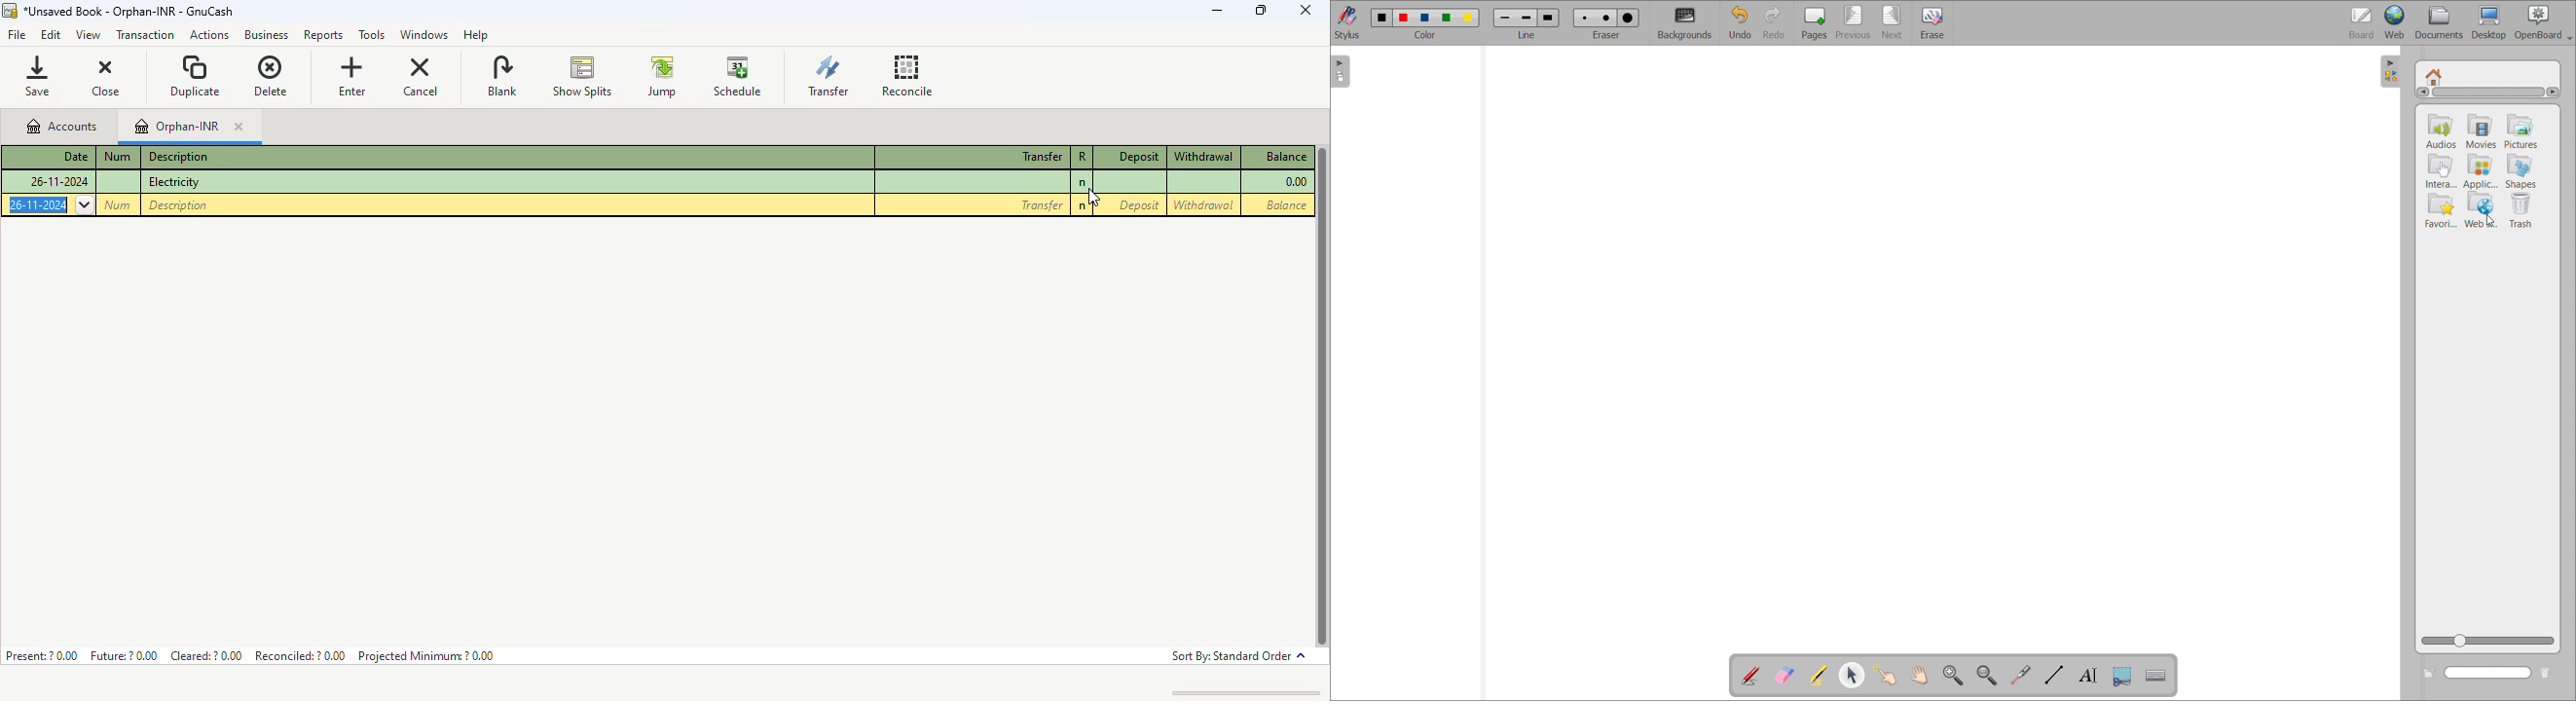 This screenshot has width=2576, height=728. I want to click on logo, so click(10, 11).